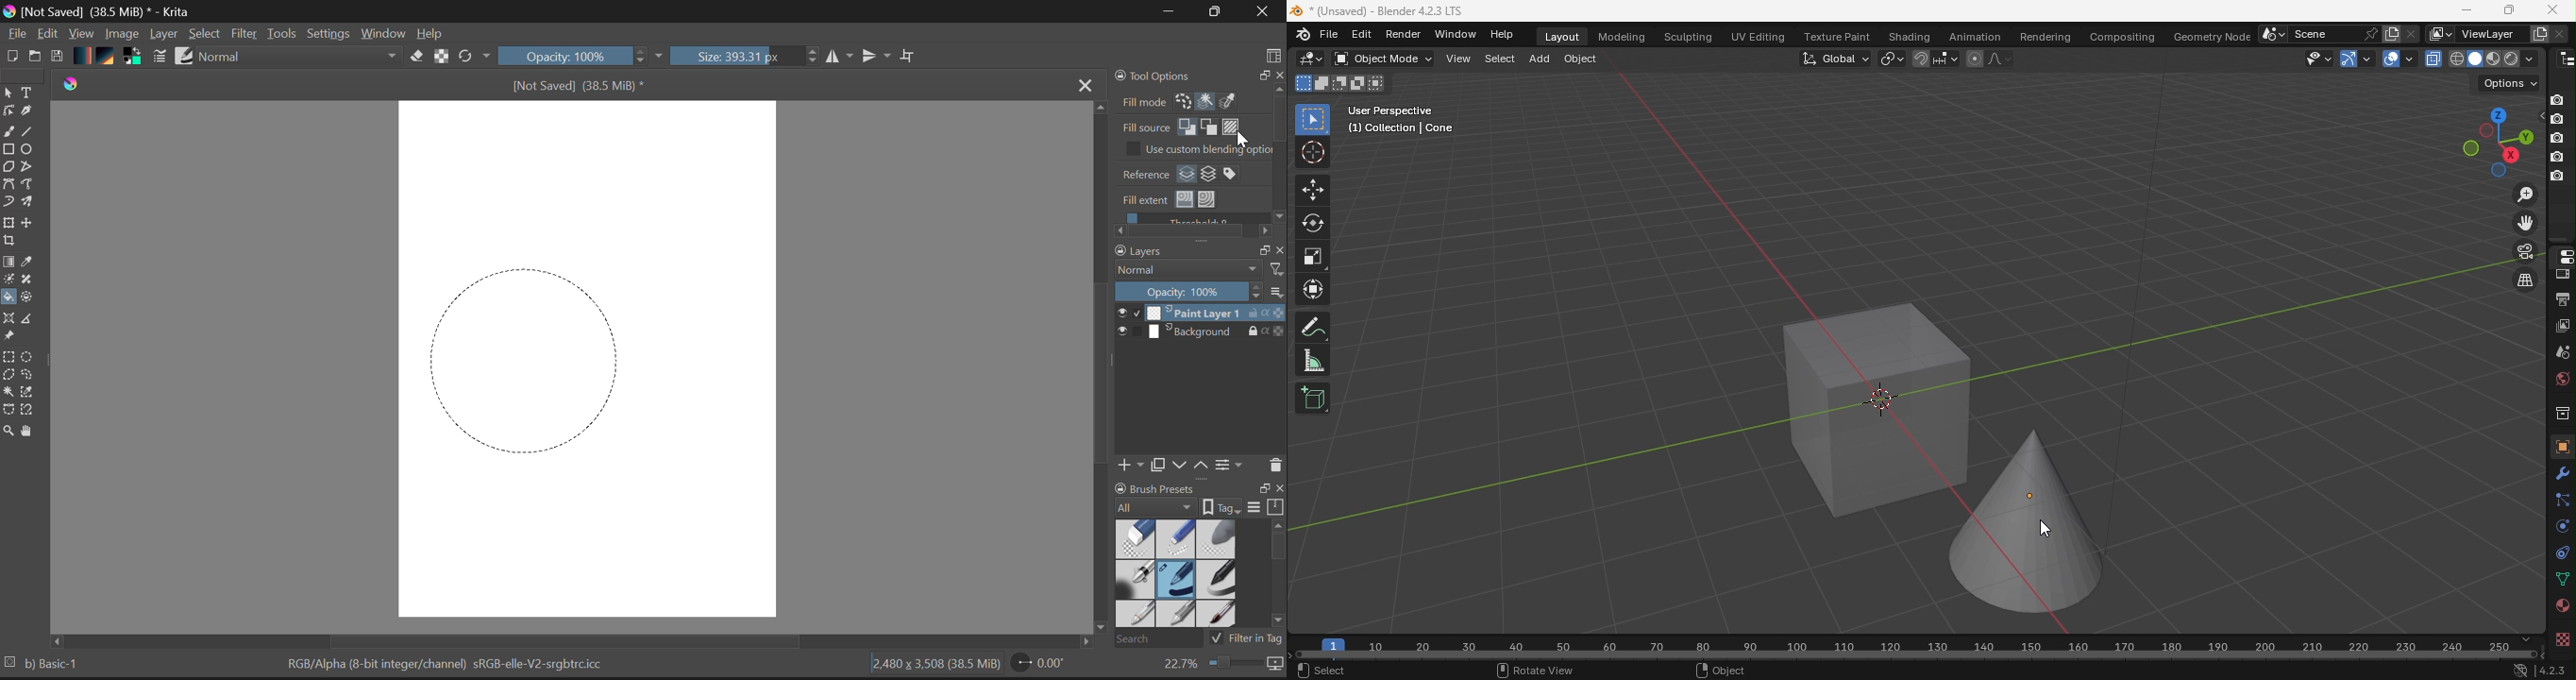  What do you see at coordinates (29, 431) in the screenshot?
I see `Pan` at bounding box center [29, 431].